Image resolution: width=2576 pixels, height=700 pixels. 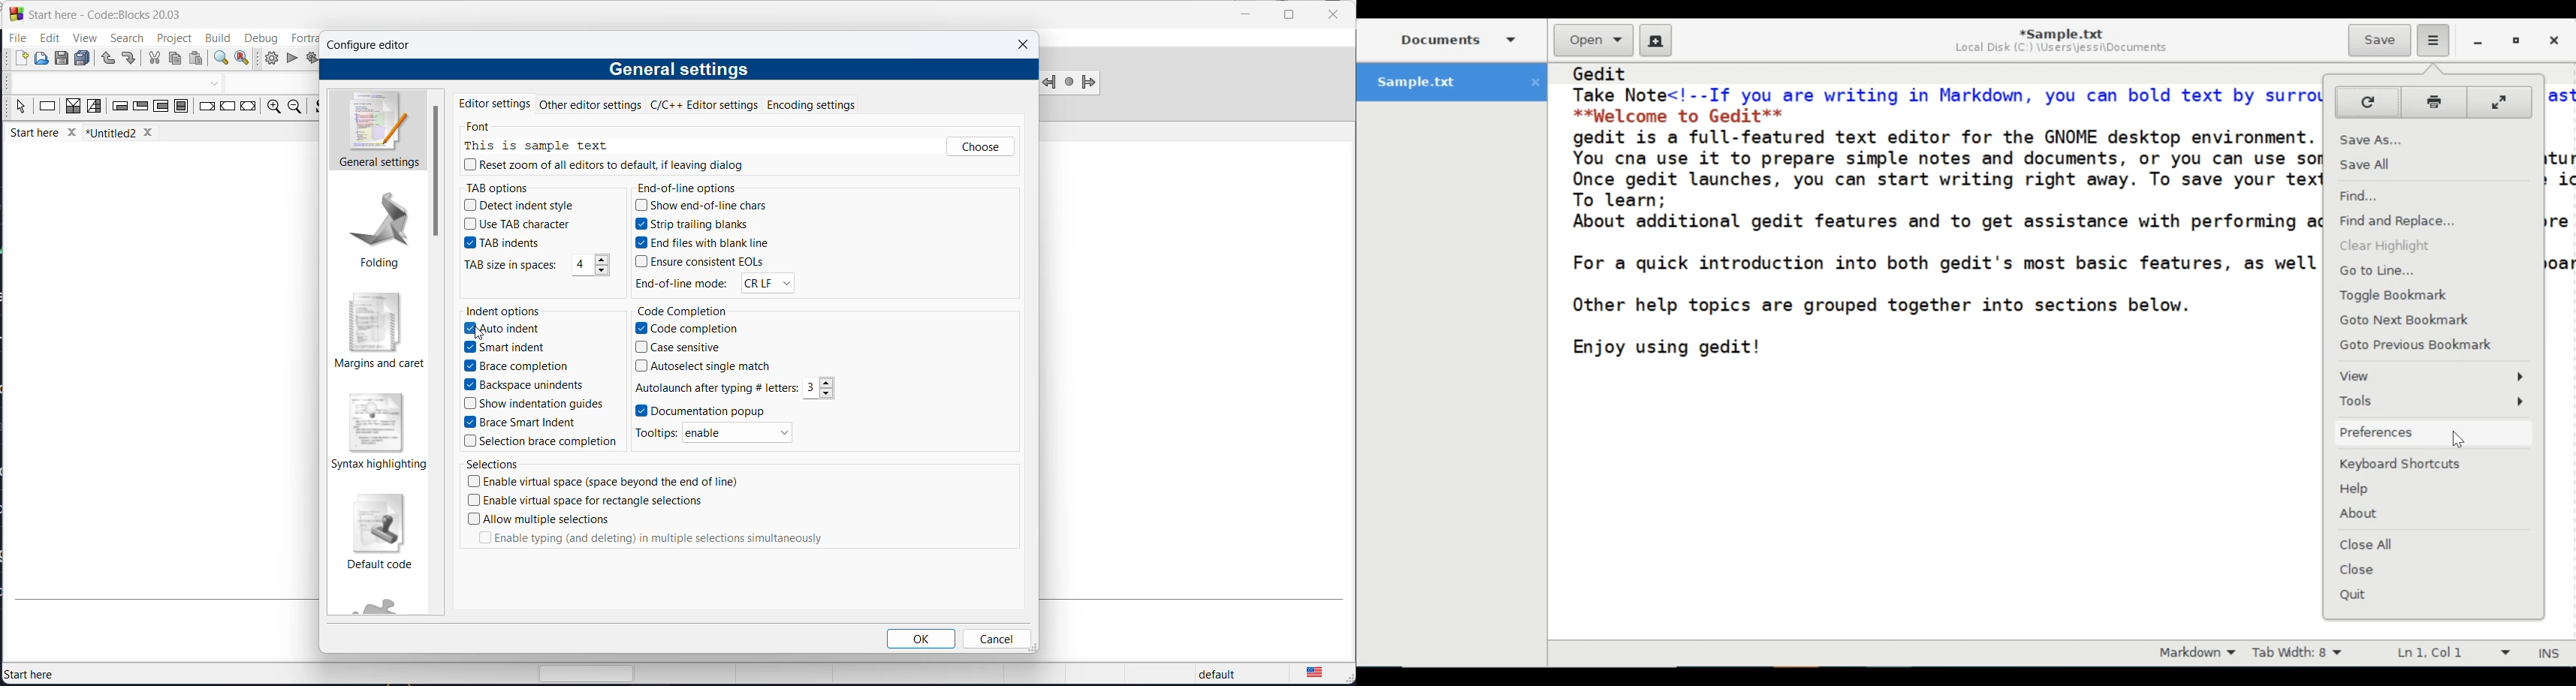 I want to click on find, so click(x=219, y=60).